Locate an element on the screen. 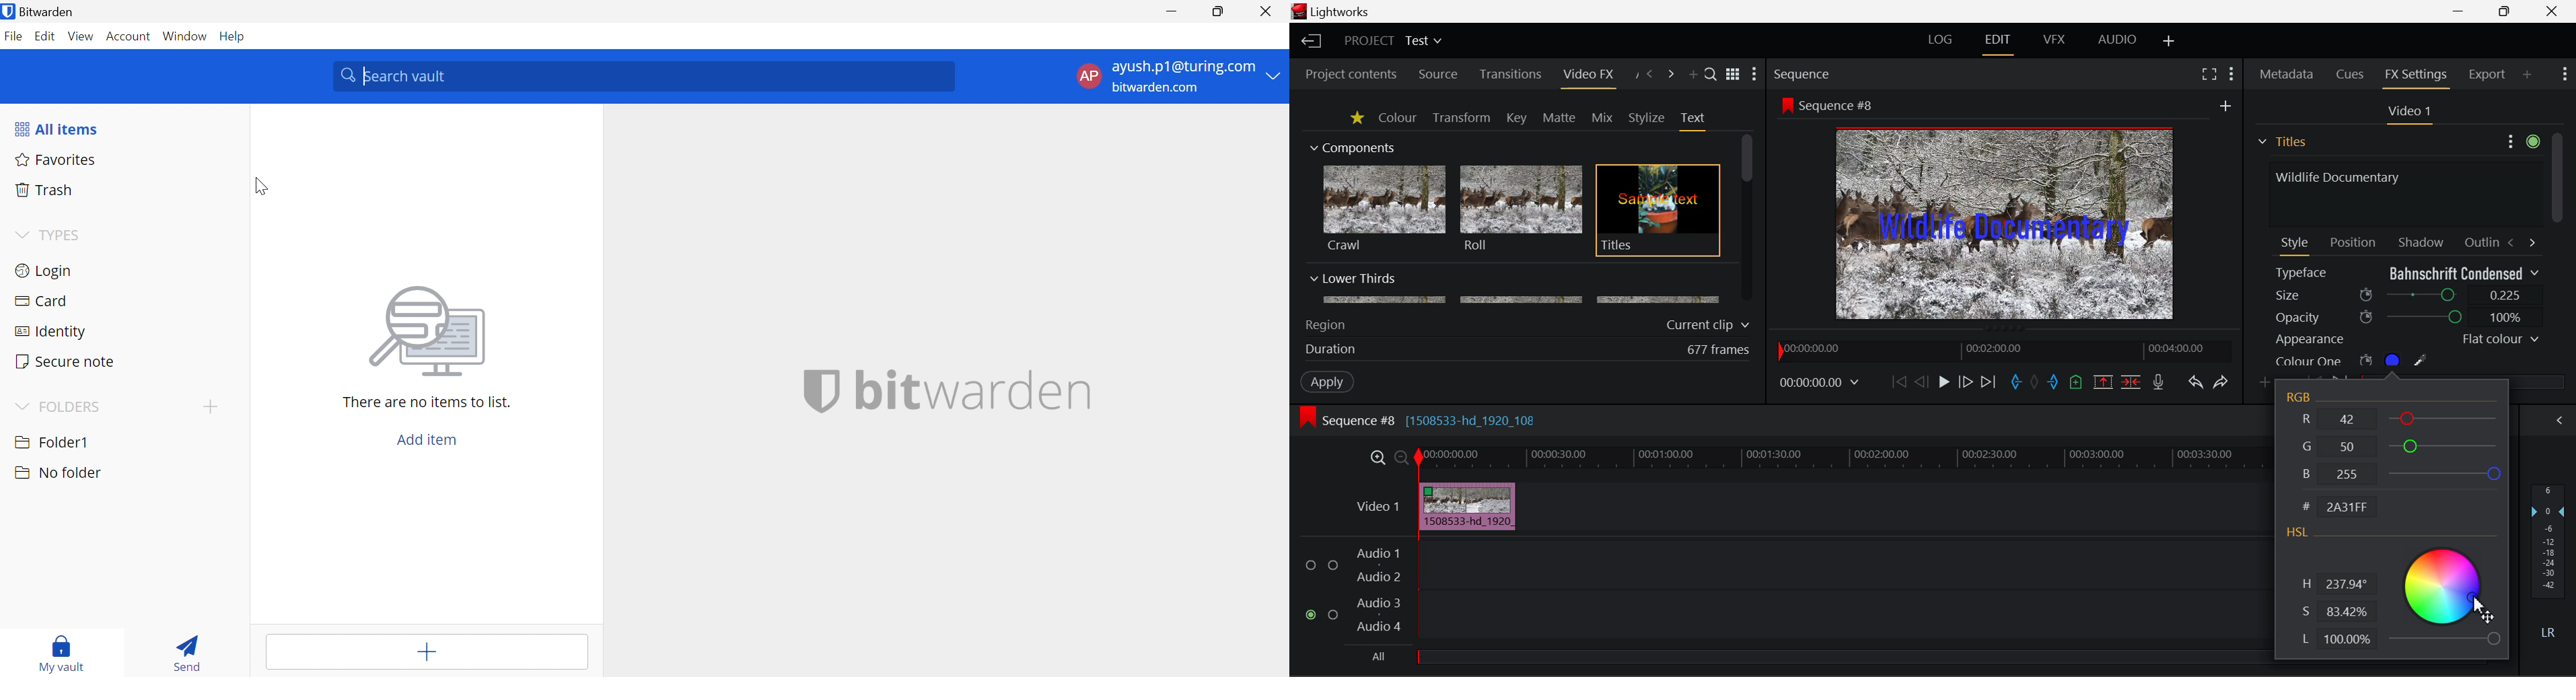  Style Tab Open is located at coordinates (2296, 245).